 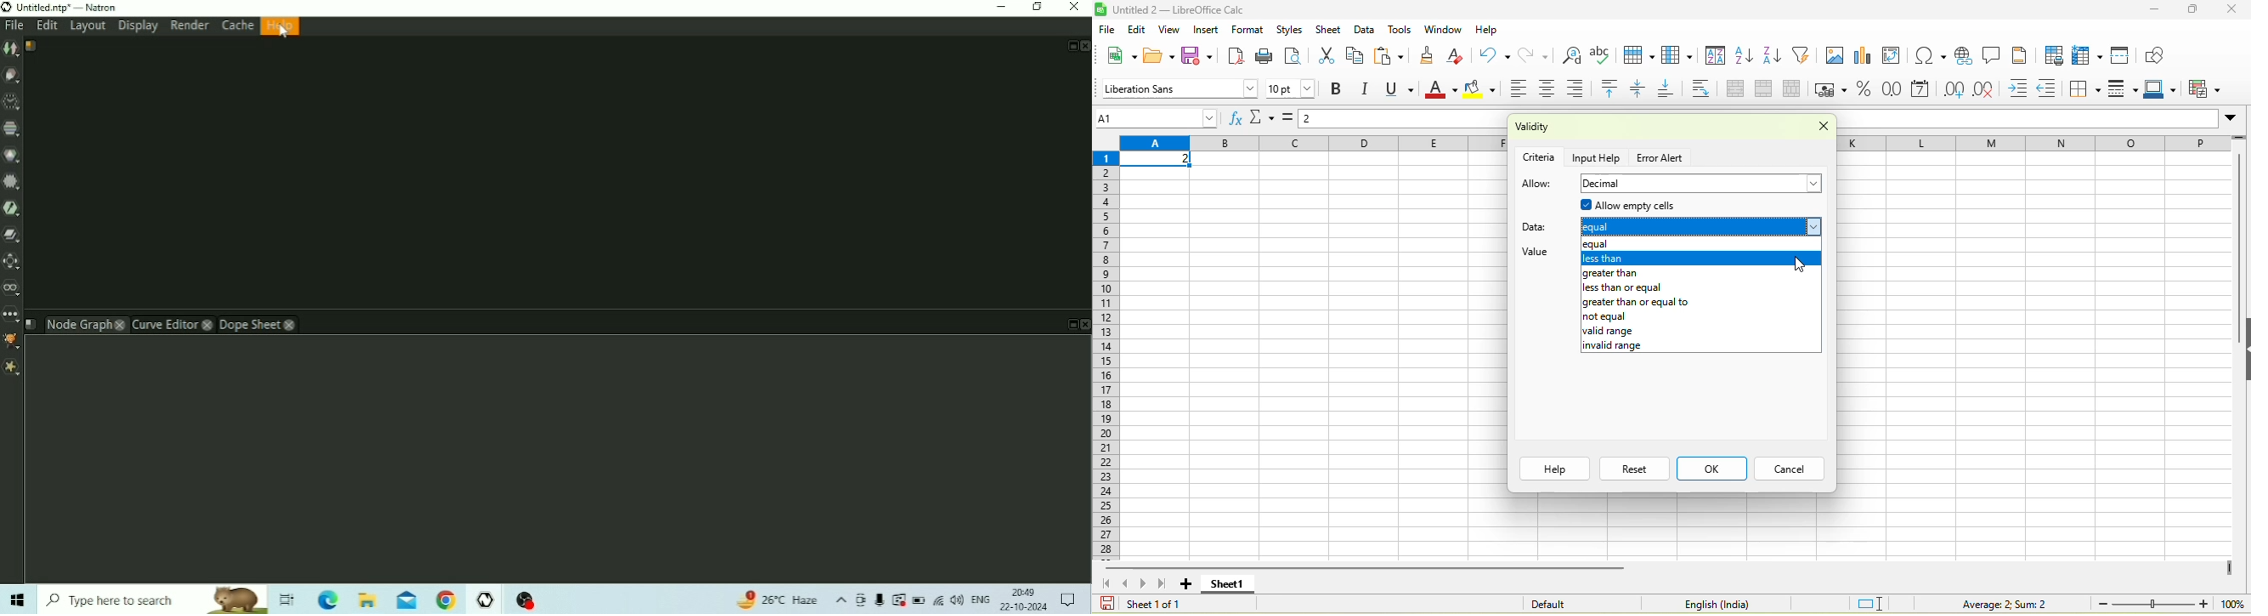 I want to click on zoom, so click(x=2154, y=603).